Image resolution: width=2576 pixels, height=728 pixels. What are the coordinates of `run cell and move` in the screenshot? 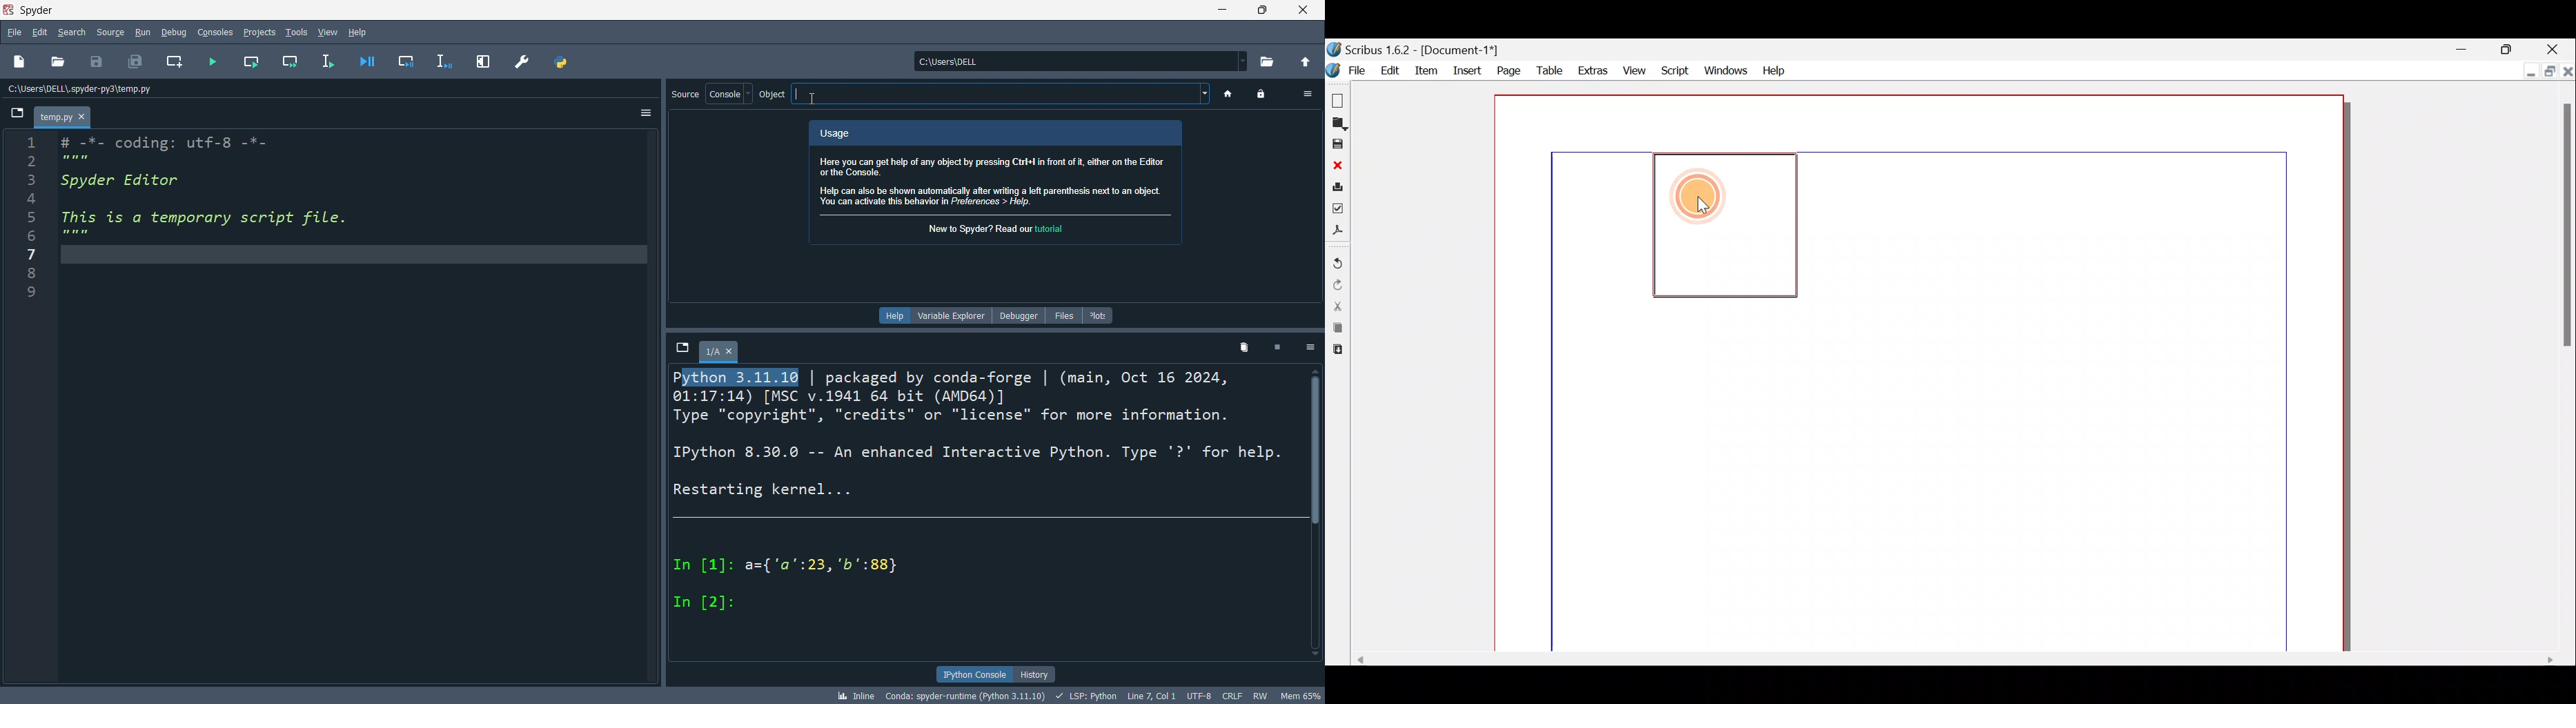 It's located at (288, 62).